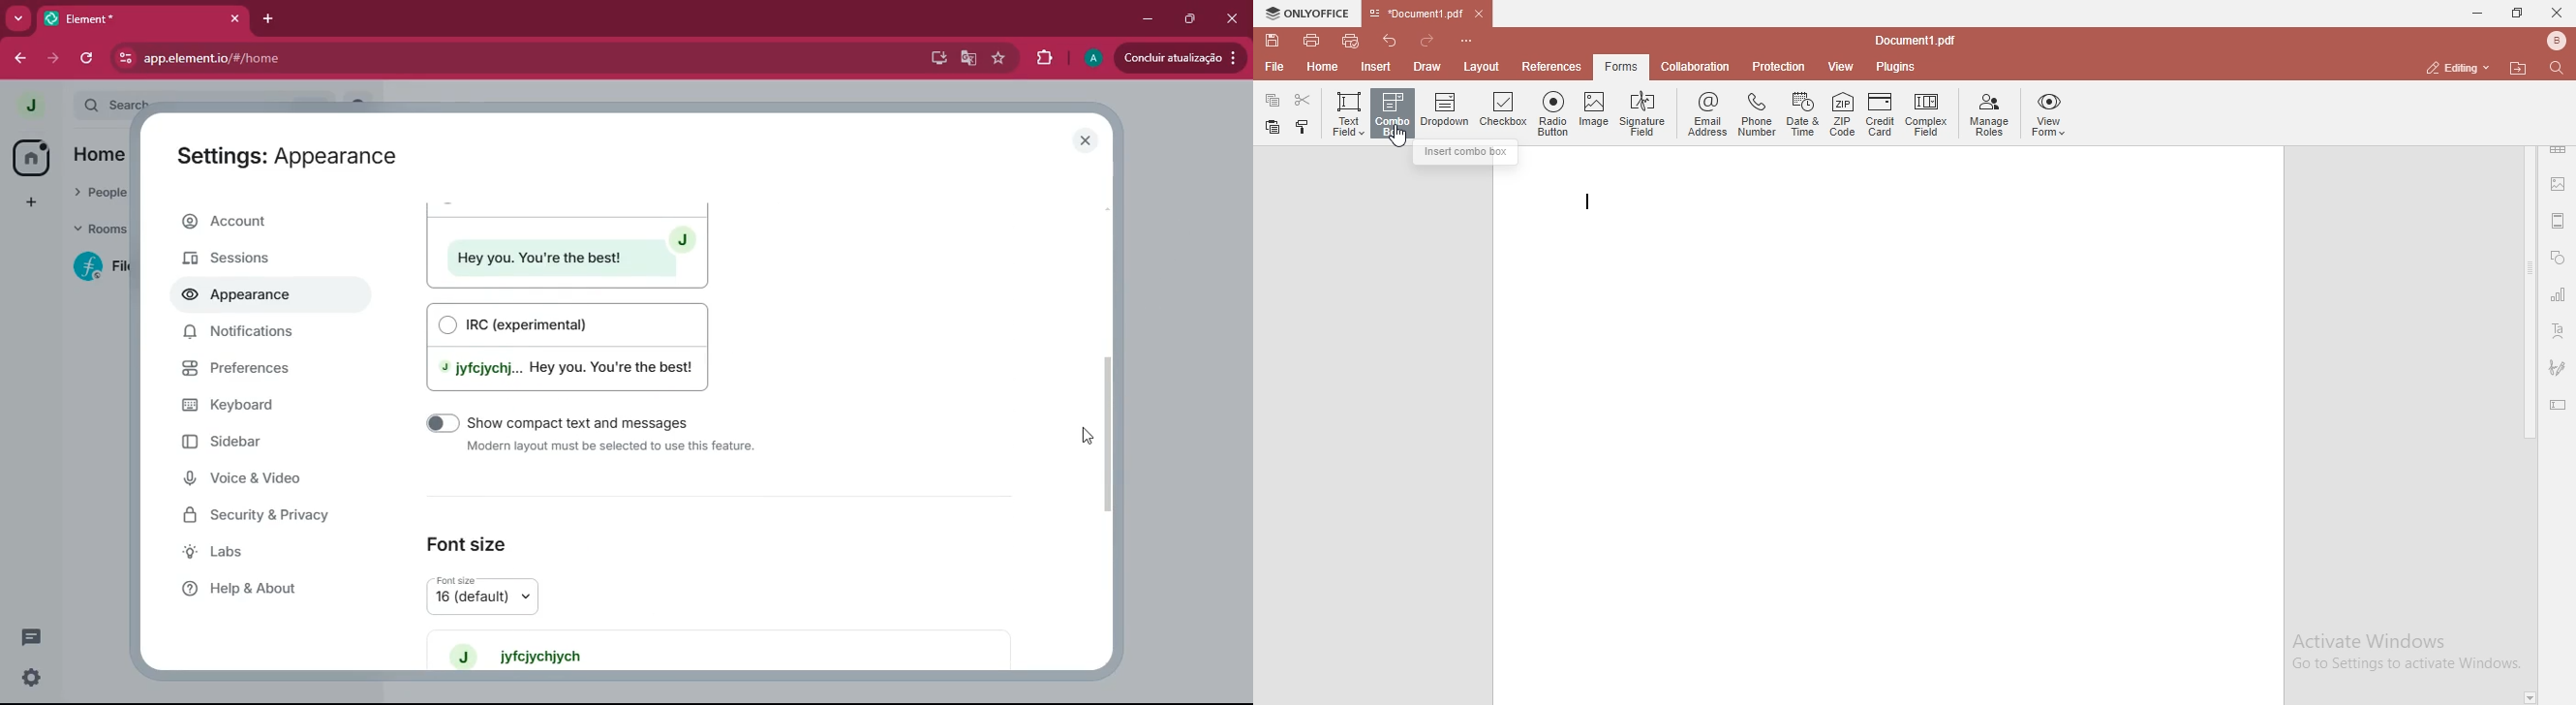  I want to click on manage roles, so click(1989, 114).